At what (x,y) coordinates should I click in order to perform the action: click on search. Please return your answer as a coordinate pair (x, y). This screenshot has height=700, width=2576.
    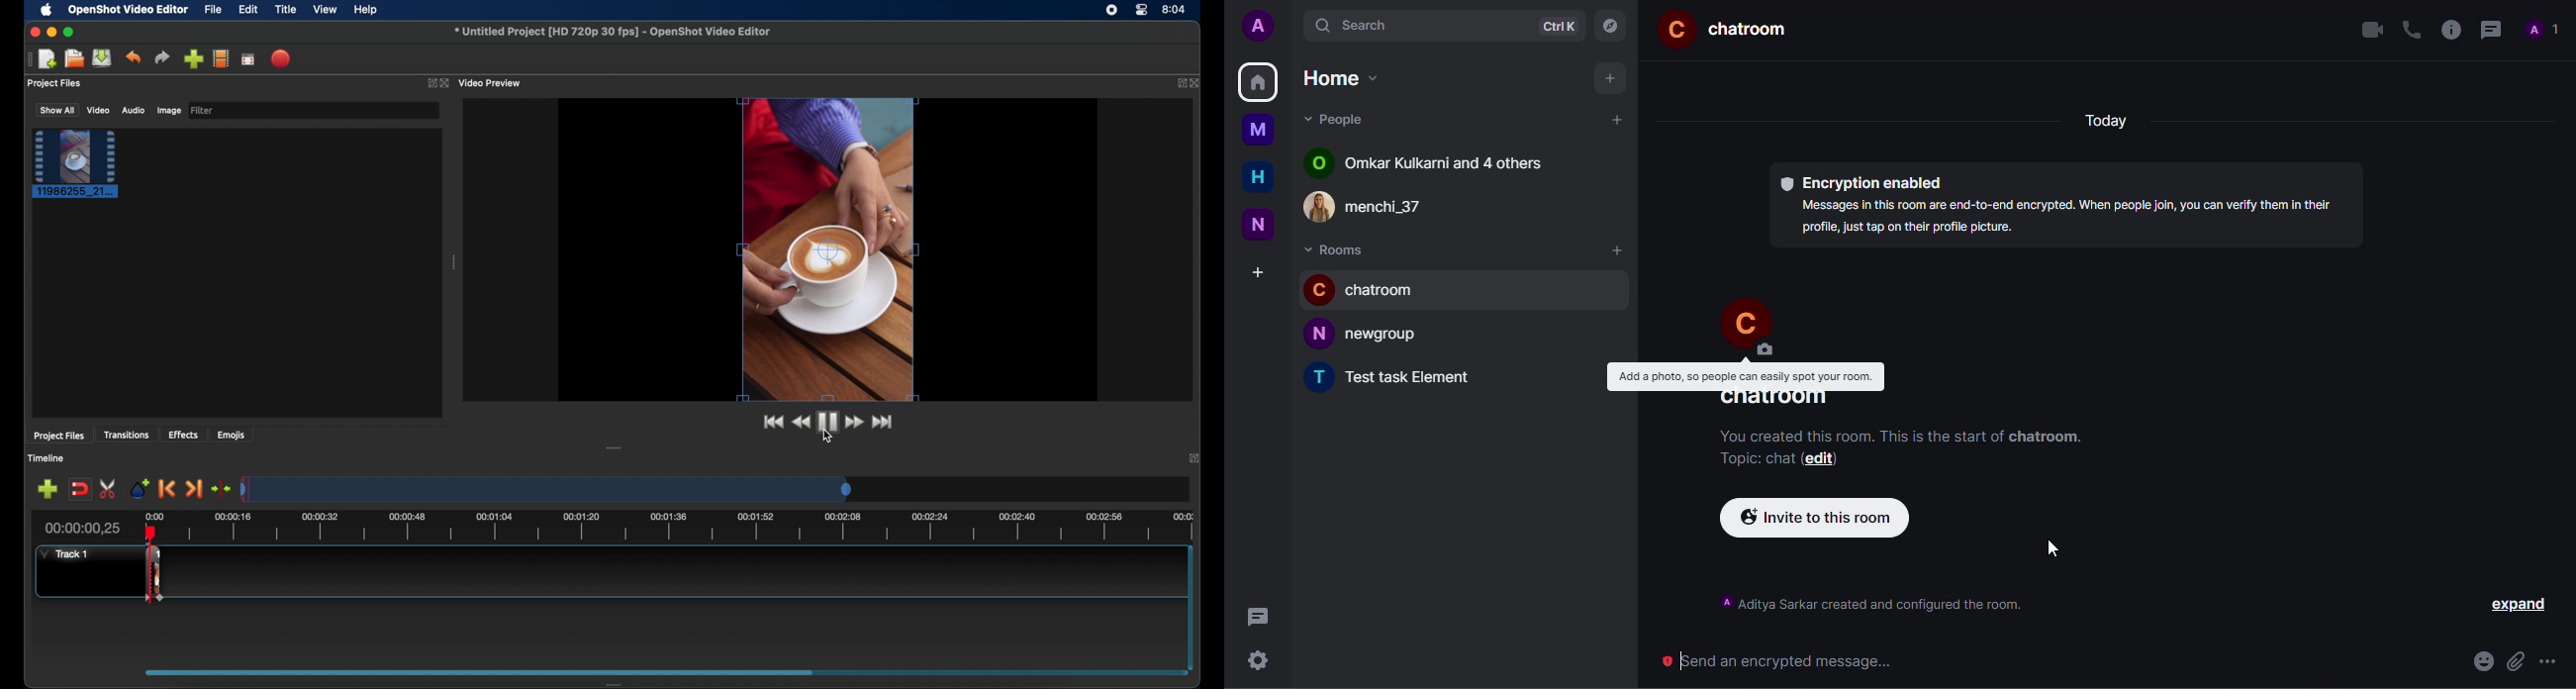
    Looking at the image, I should click on (1369, 24).